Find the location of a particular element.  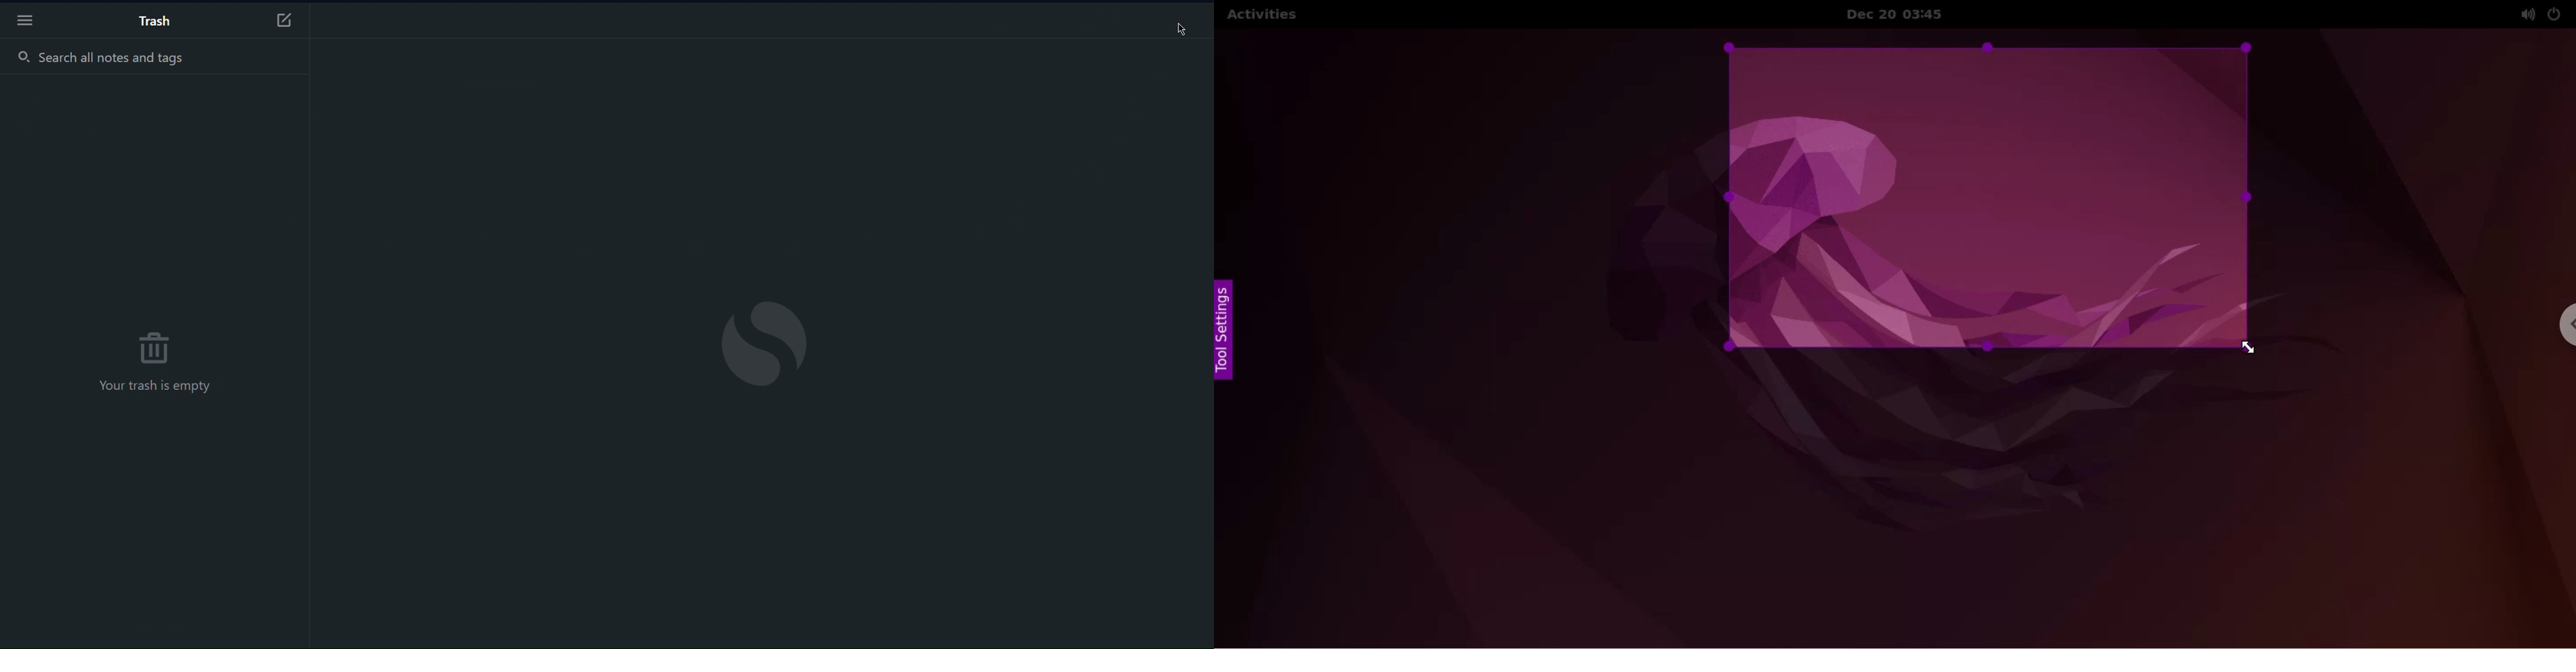

Your Trash is empty is located at coordinates (153, 387).